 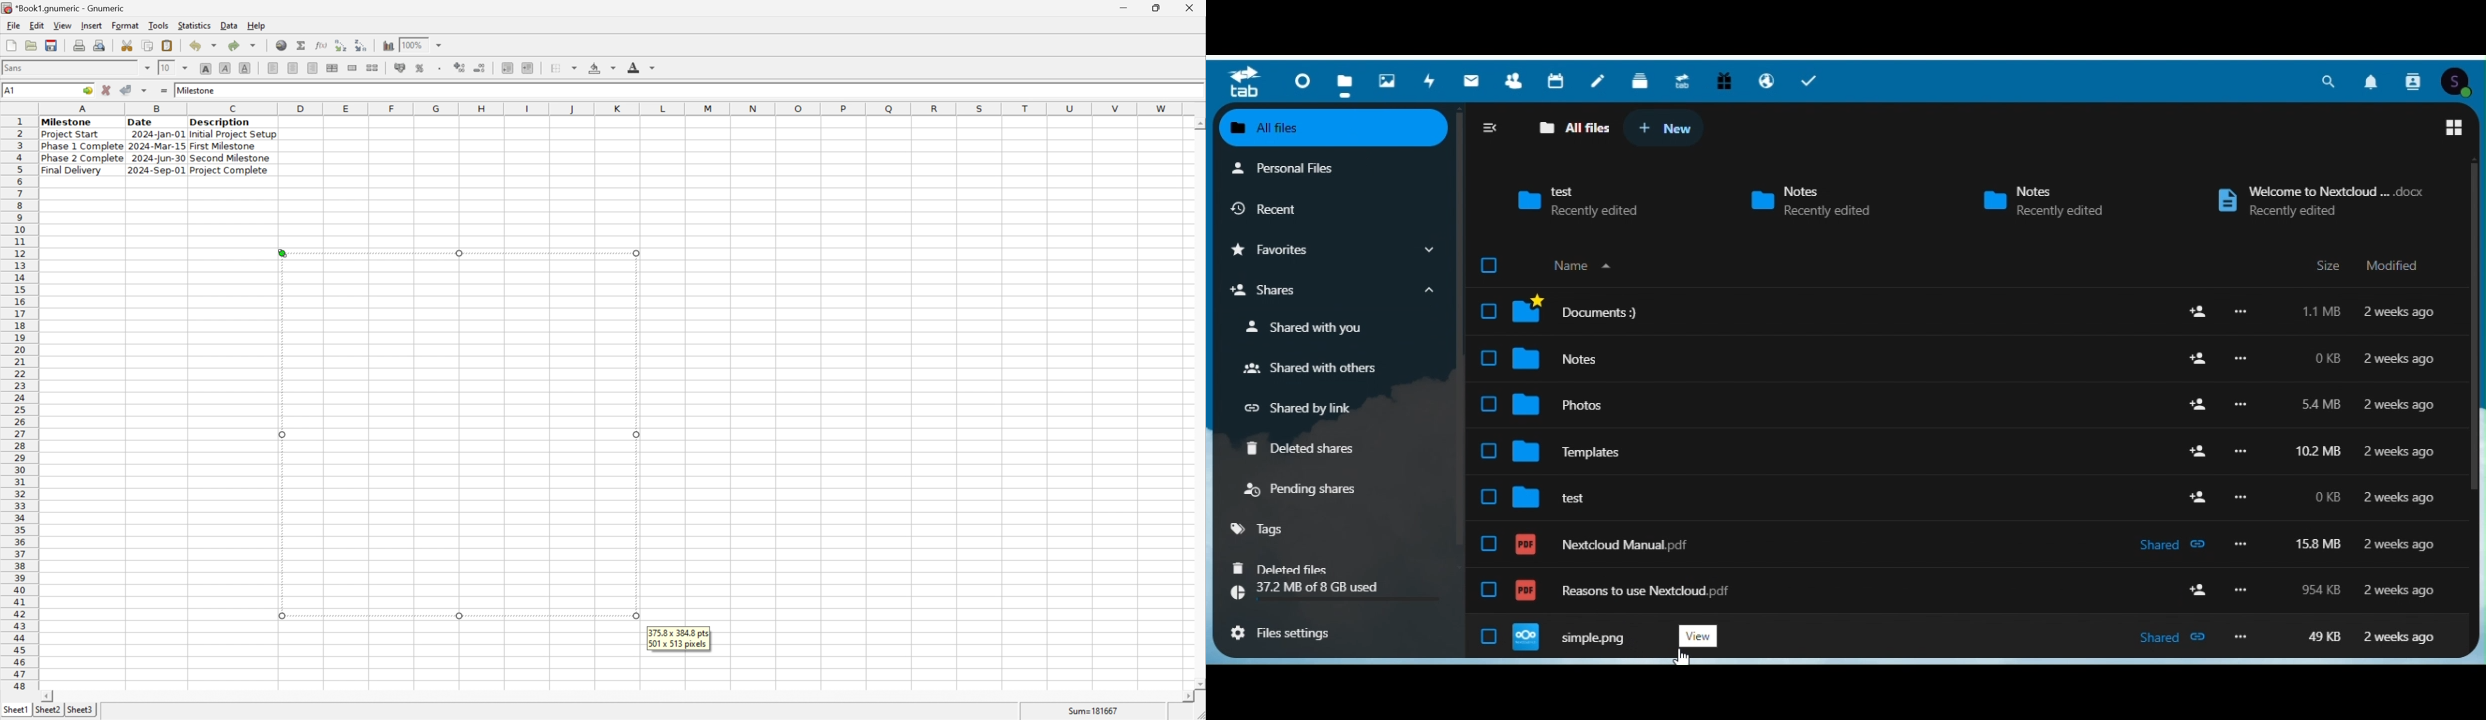 What do you see at coordinates (2197, 311) in the screenshot?
I see `add` at bounding box center [2197, 311].